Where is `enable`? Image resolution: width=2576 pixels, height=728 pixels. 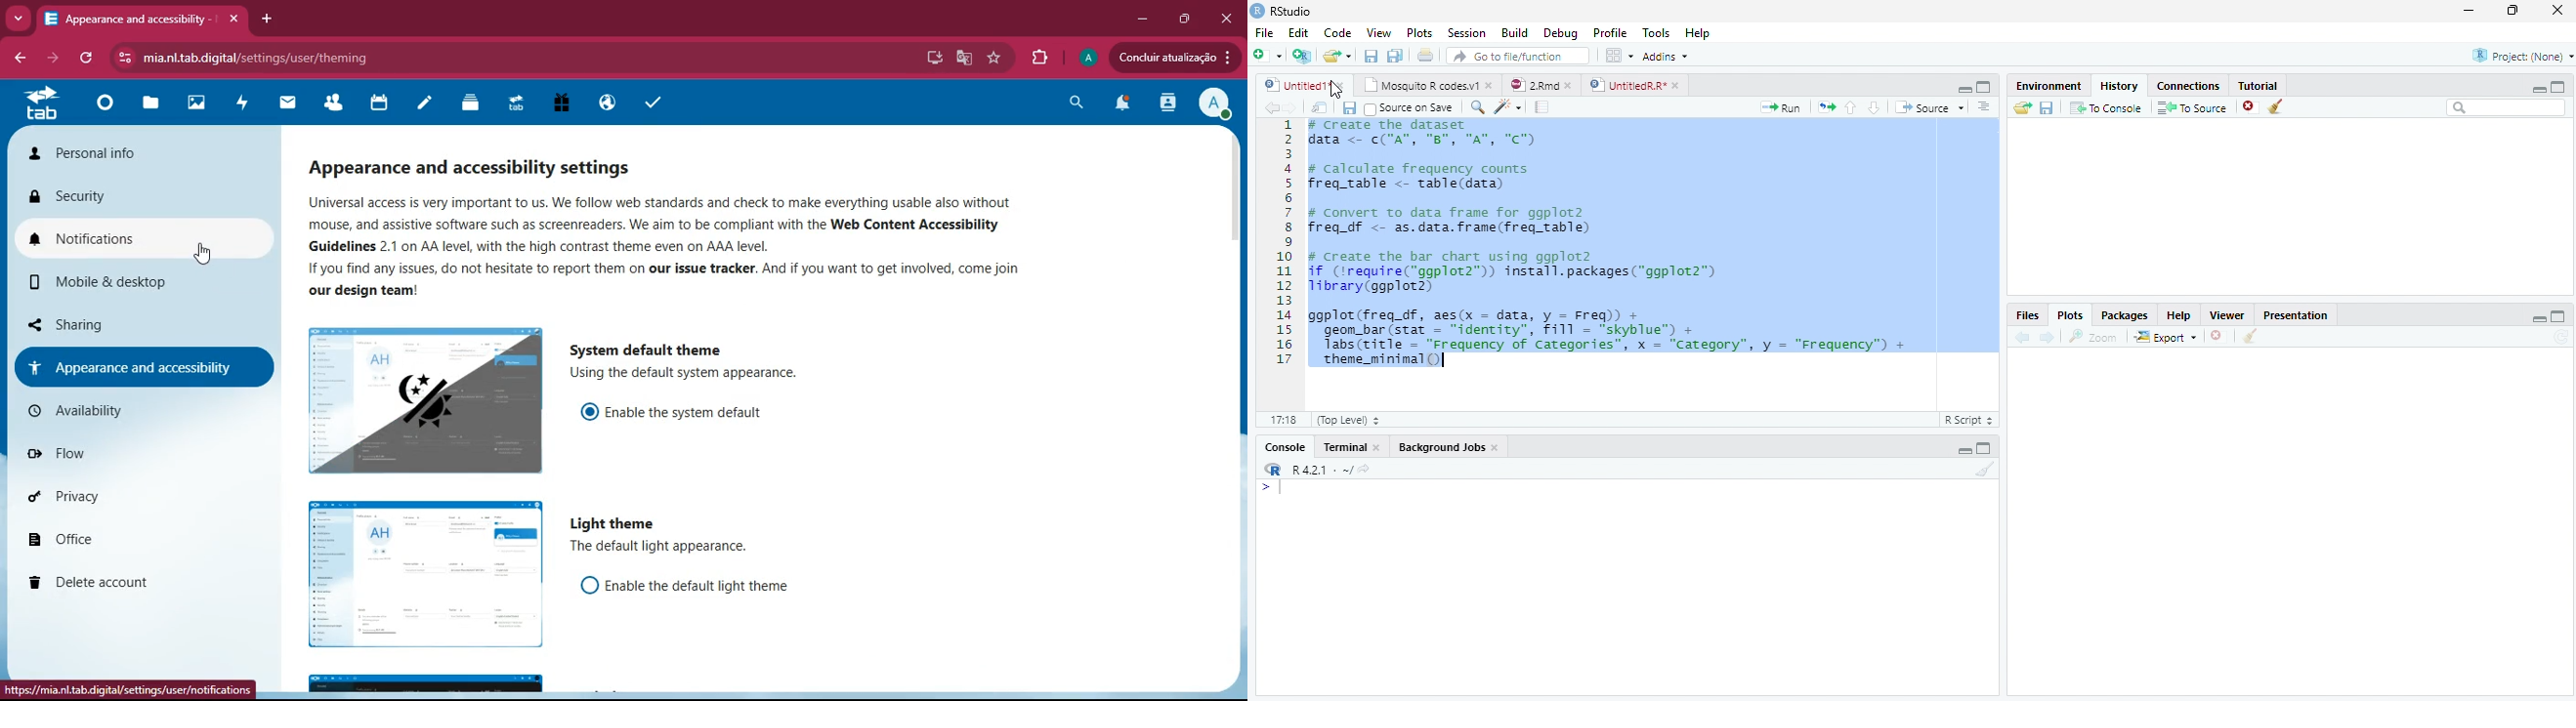 enable is located at coordinates (589, 412).